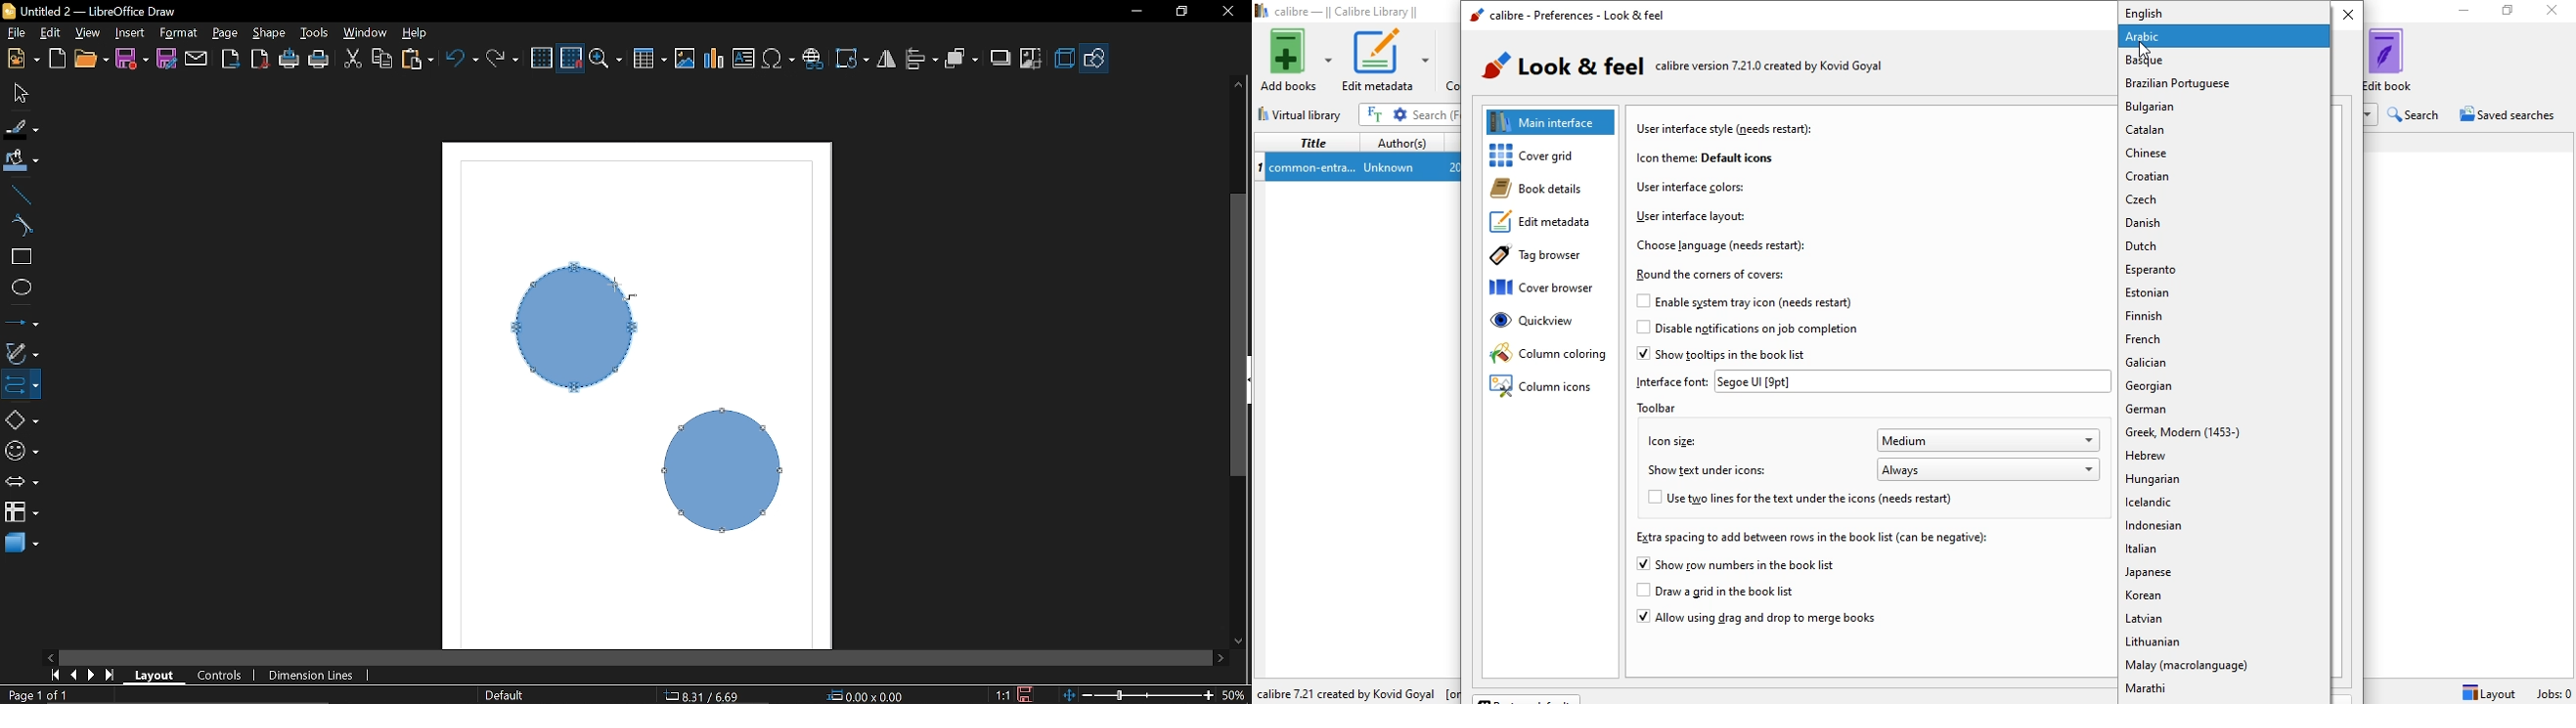  I want to click on Close, so click(2556, 13).